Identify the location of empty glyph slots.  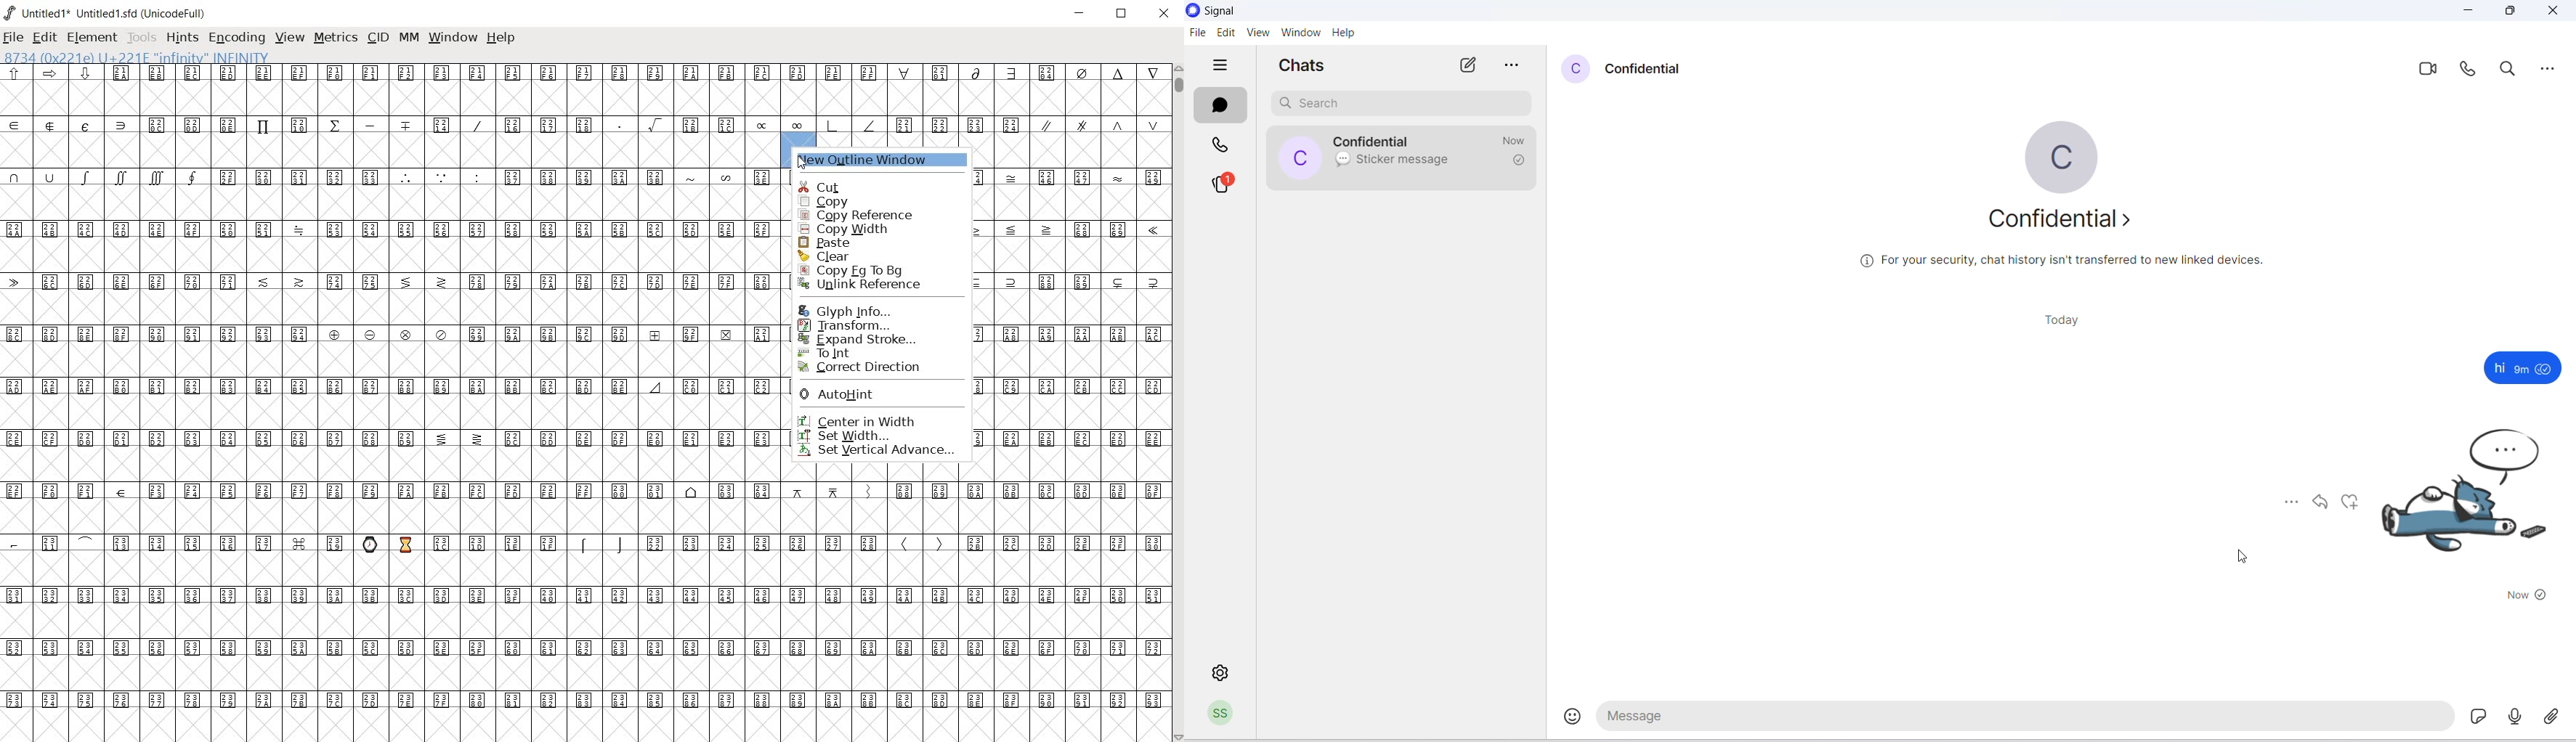
(1072, 258).